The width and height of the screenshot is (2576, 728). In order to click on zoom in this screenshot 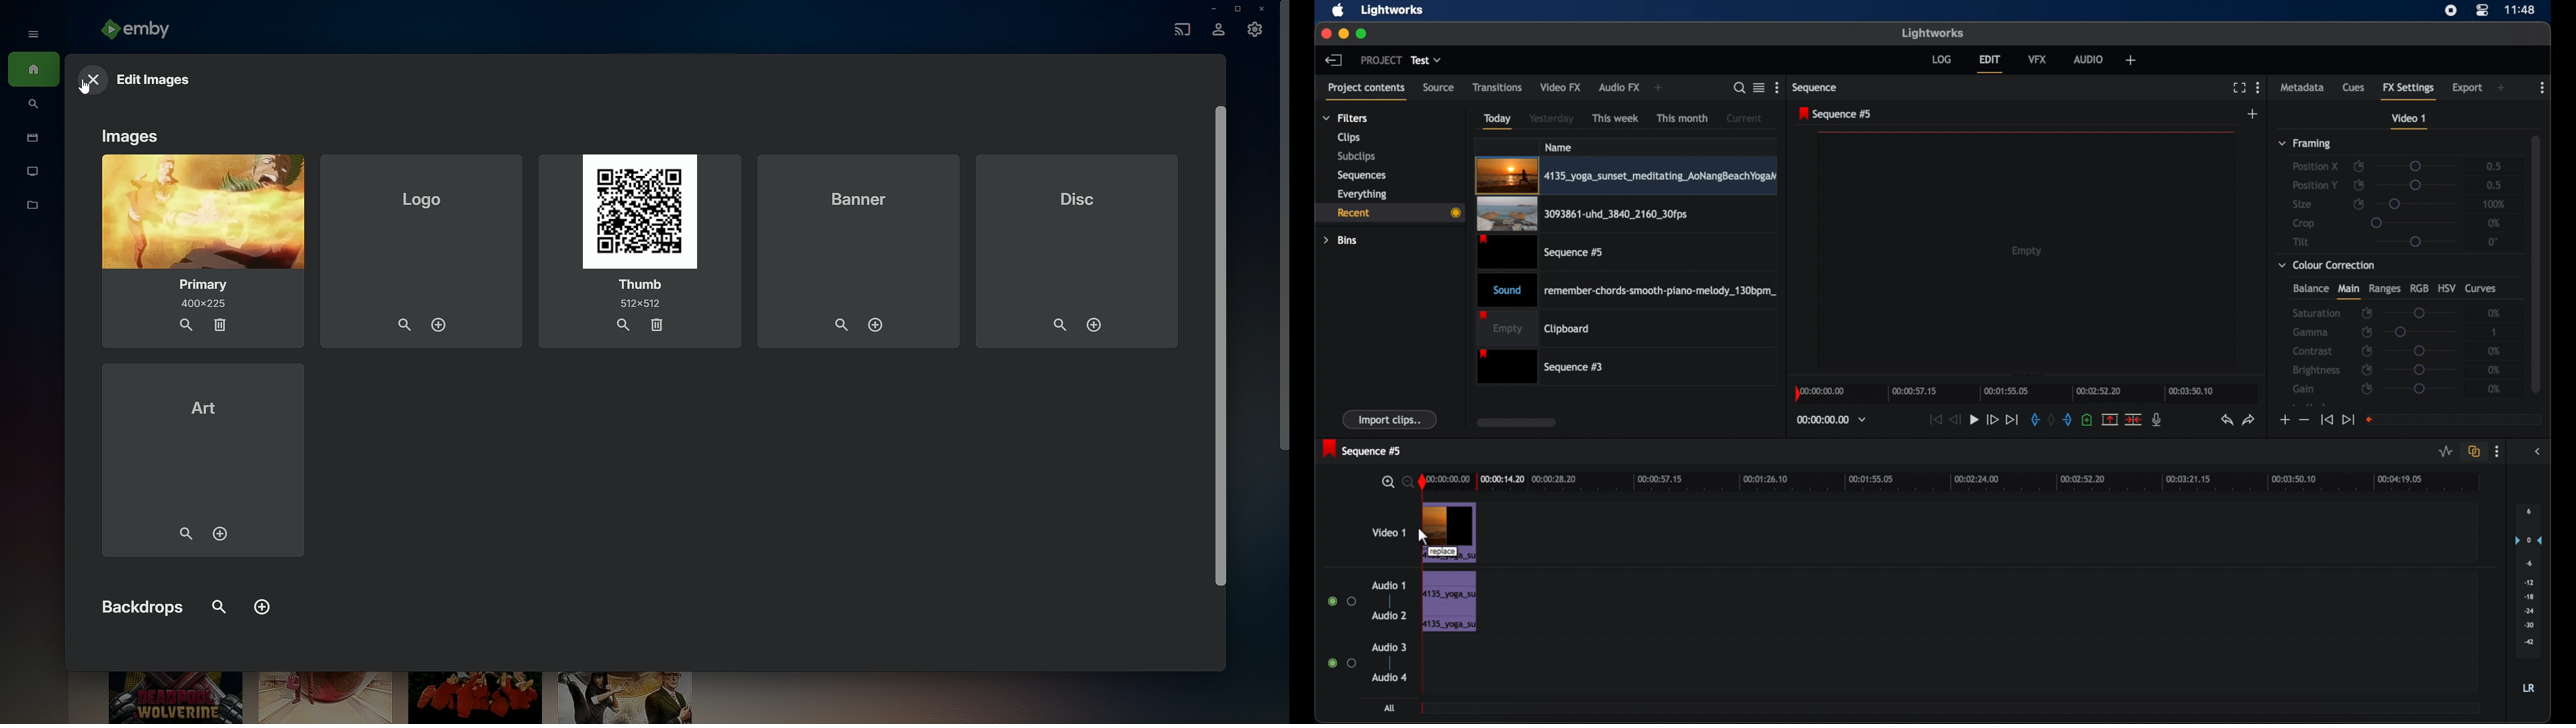, I will do `click(1395, 481)`.